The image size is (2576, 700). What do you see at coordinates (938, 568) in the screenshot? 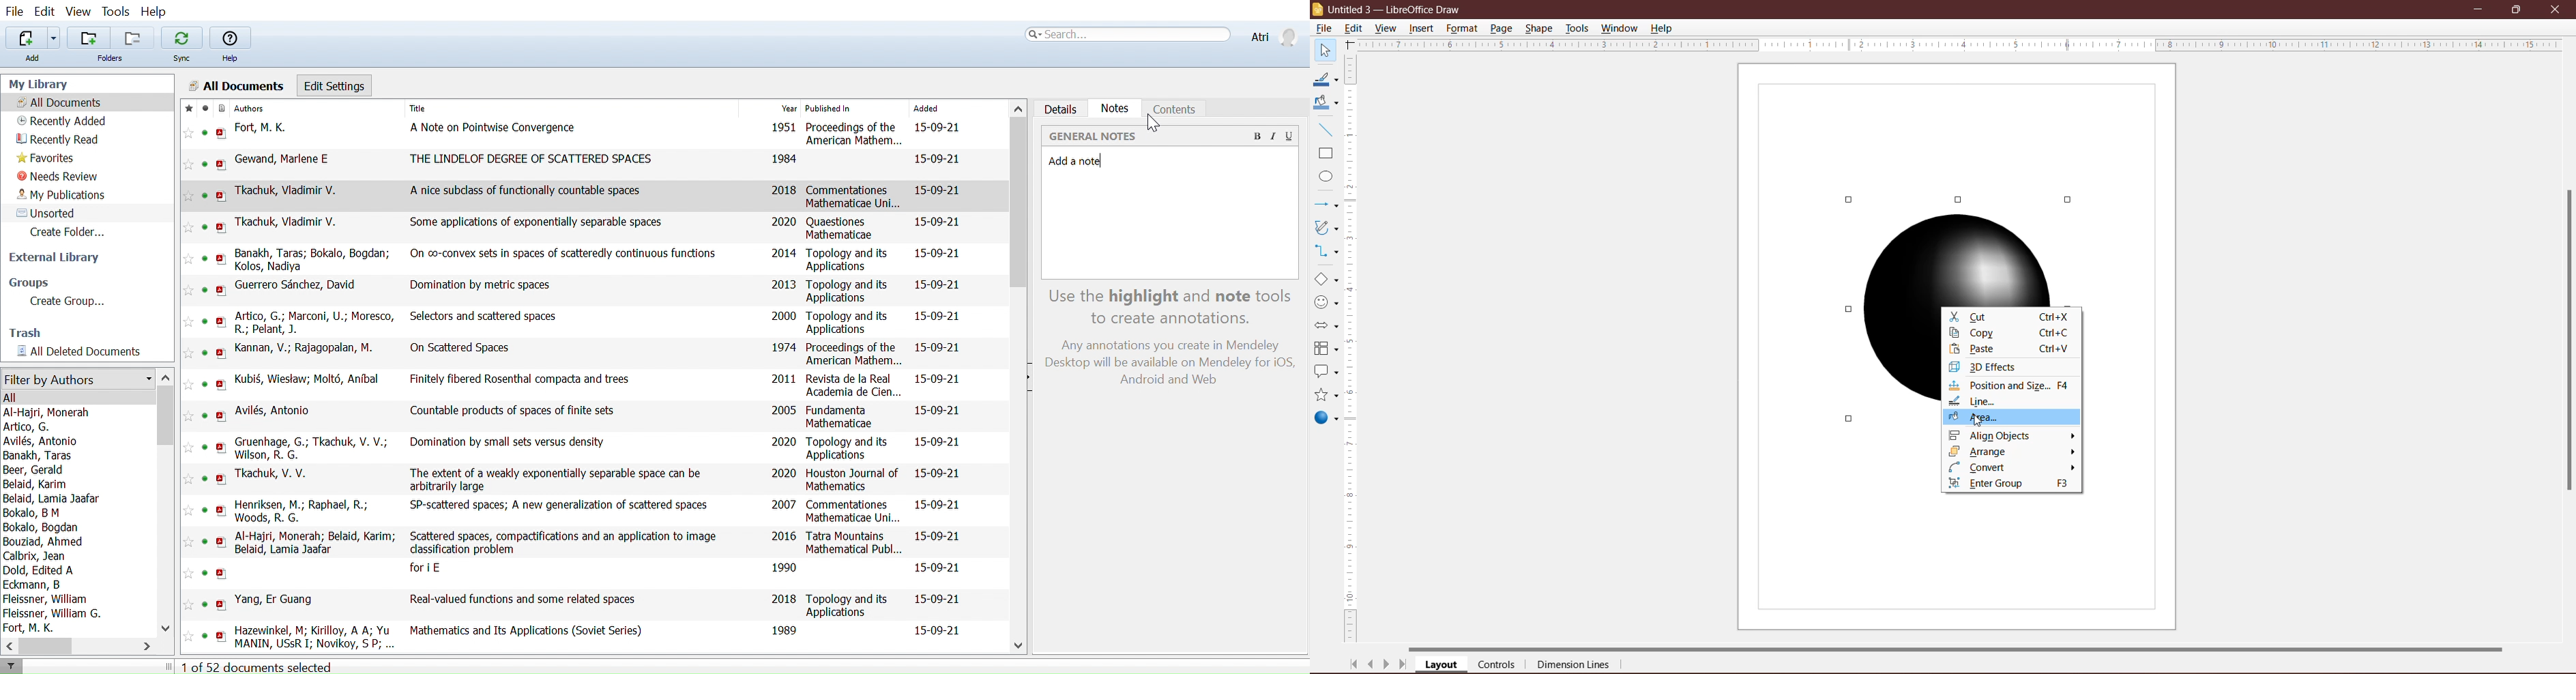
I see `15-09-21` at bounding box center [938, 568].